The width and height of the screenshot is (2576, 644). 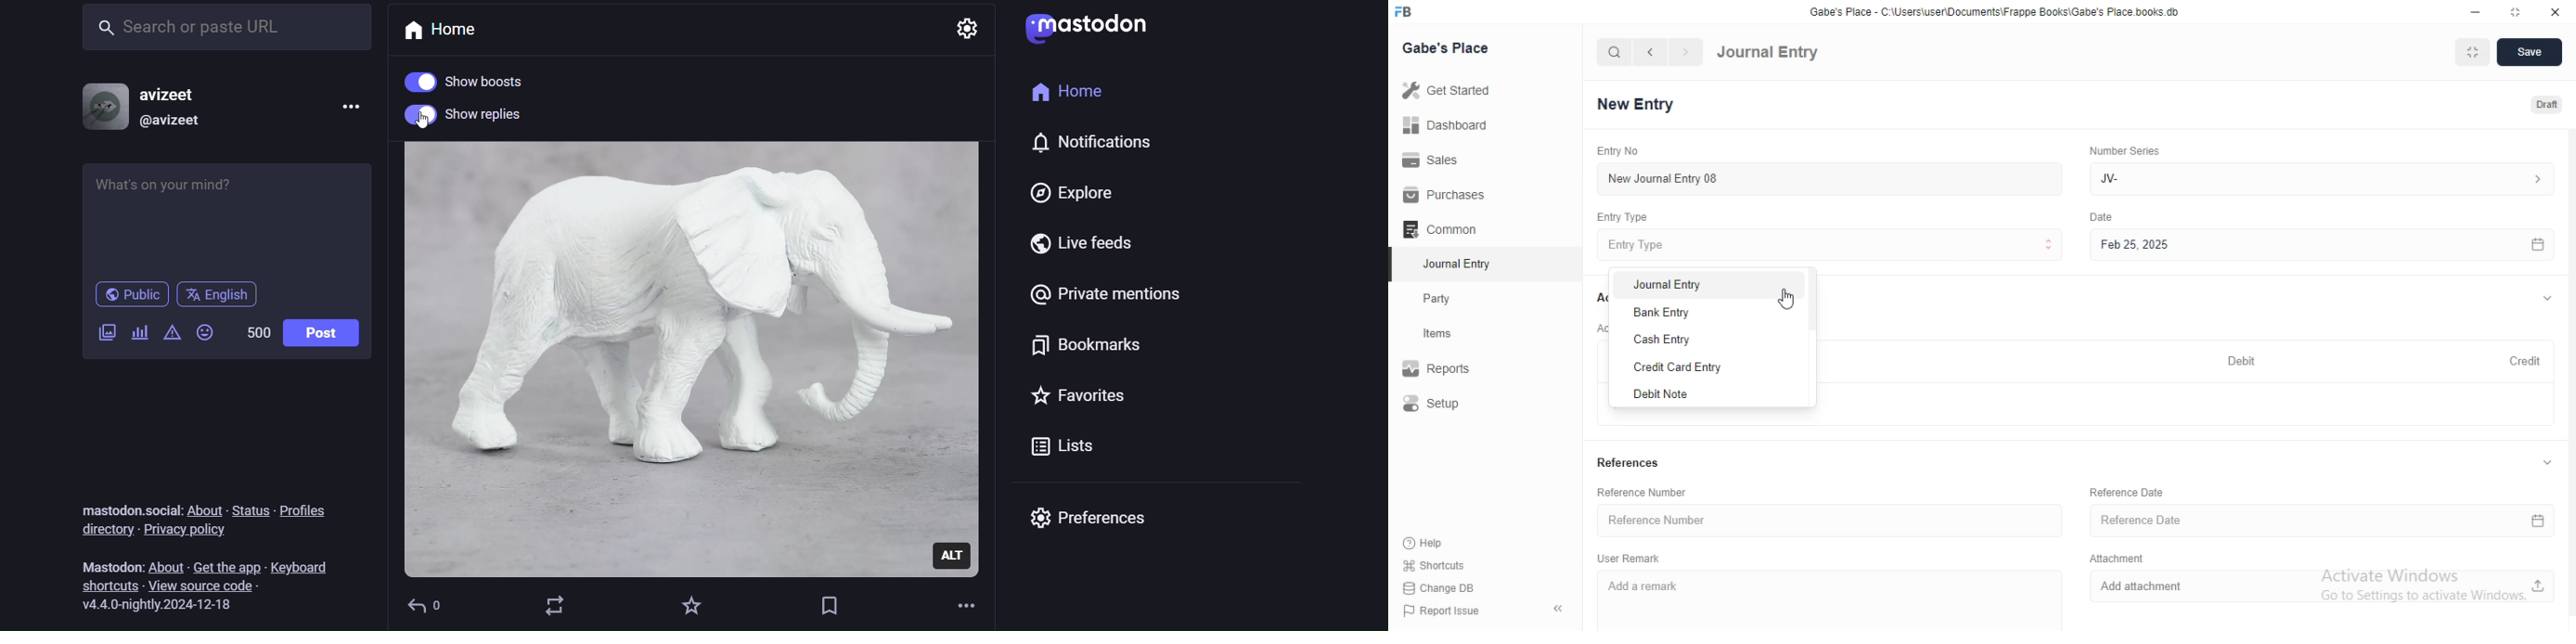 What do you see at coordinates (1707, 340) in the screenshot?
I see `Cash Entry` at bounding box center [1707, 340].